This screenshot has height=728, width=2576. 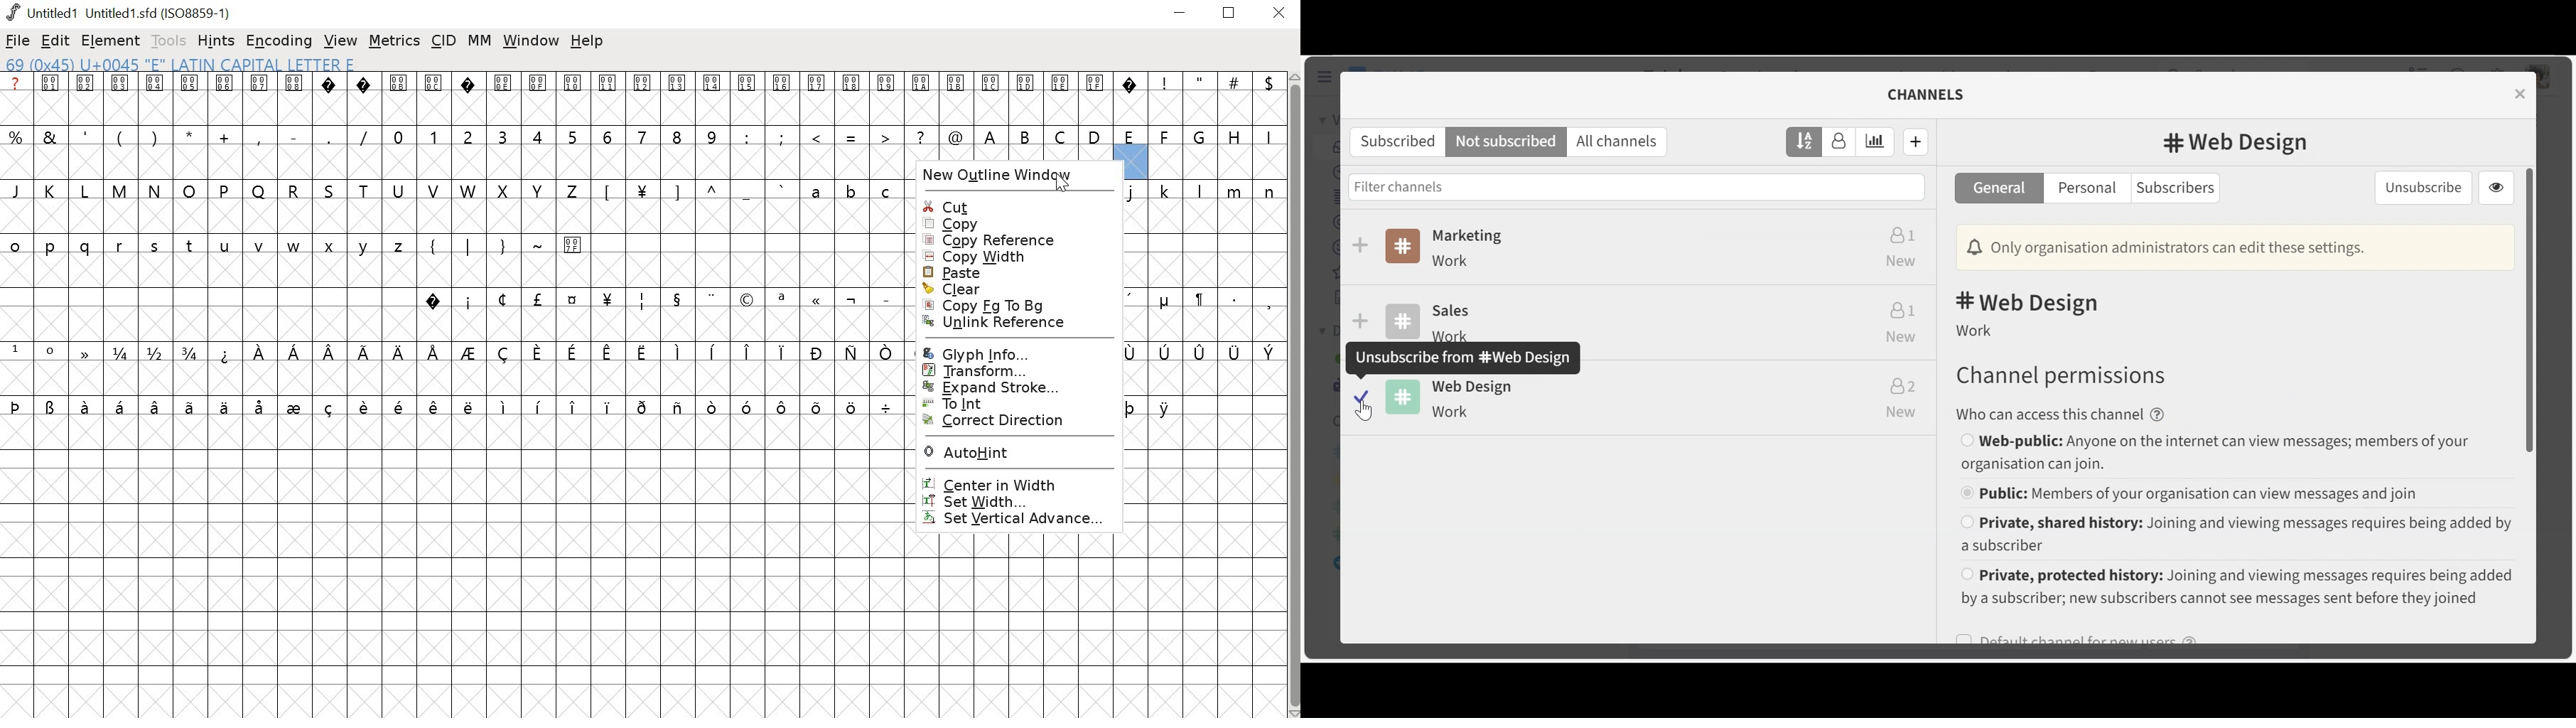 I want to click on special characters, so click(x=1201, y=352).